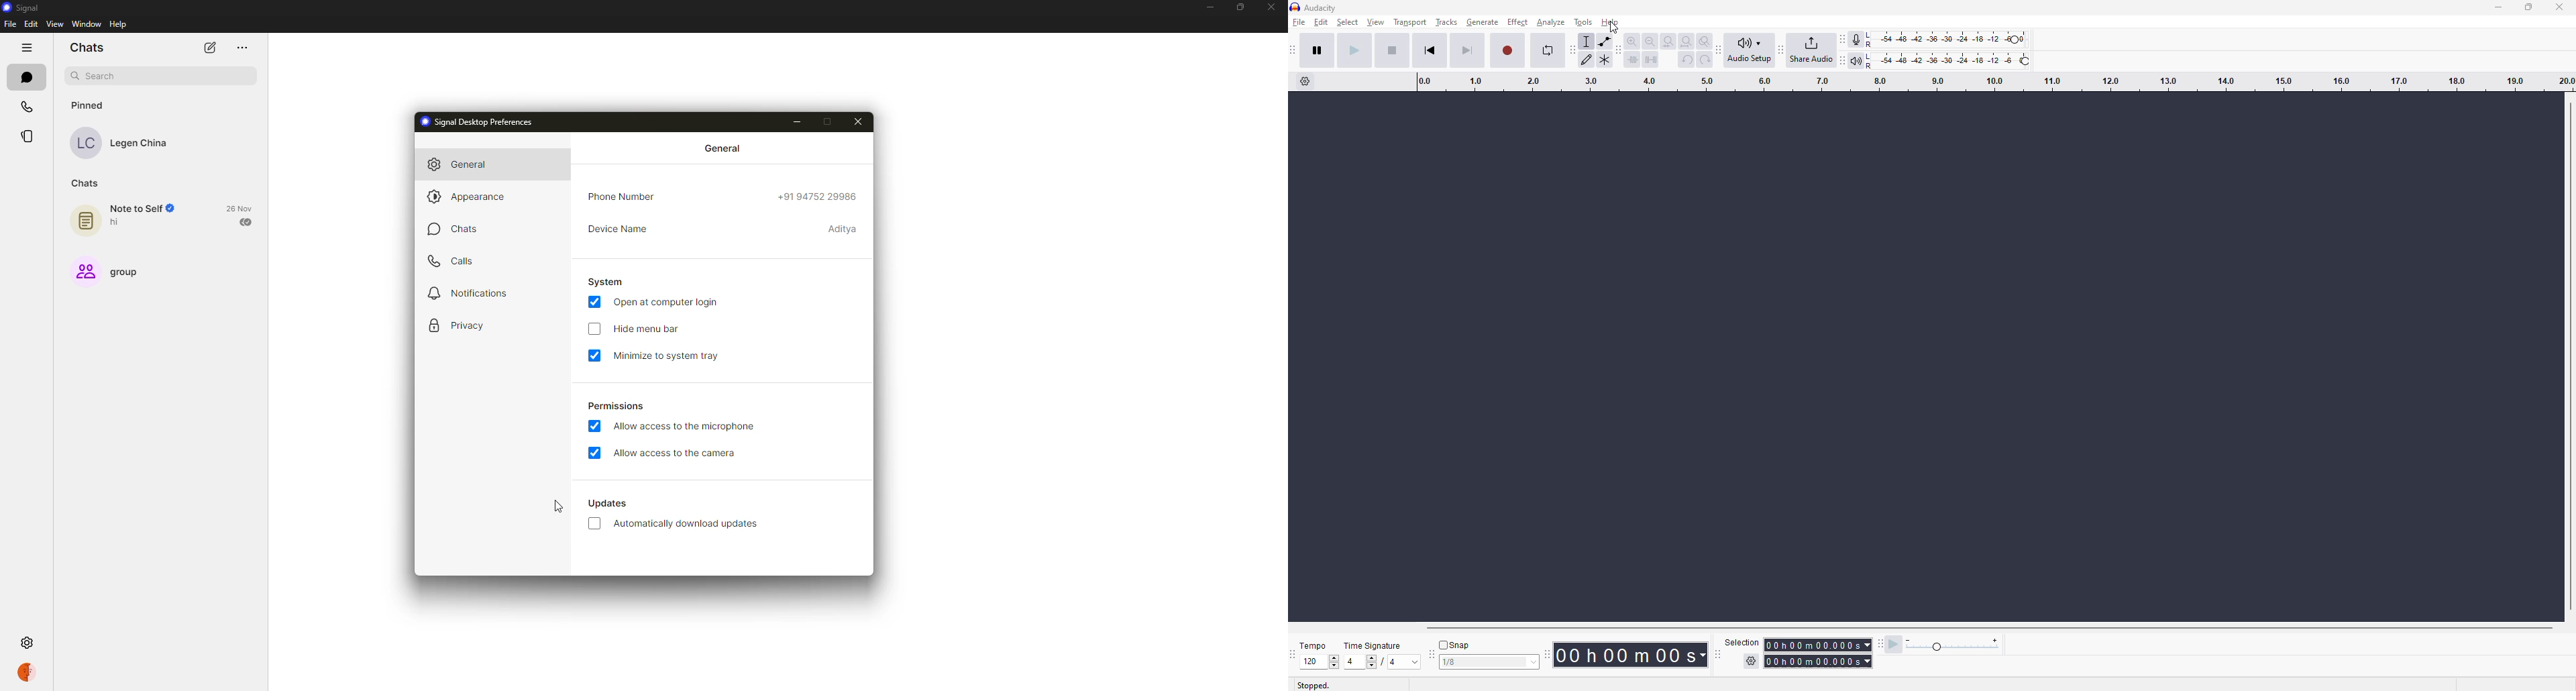 This screenshot has width=2576, height=700. I want to click on edit, so click(1323, 25).